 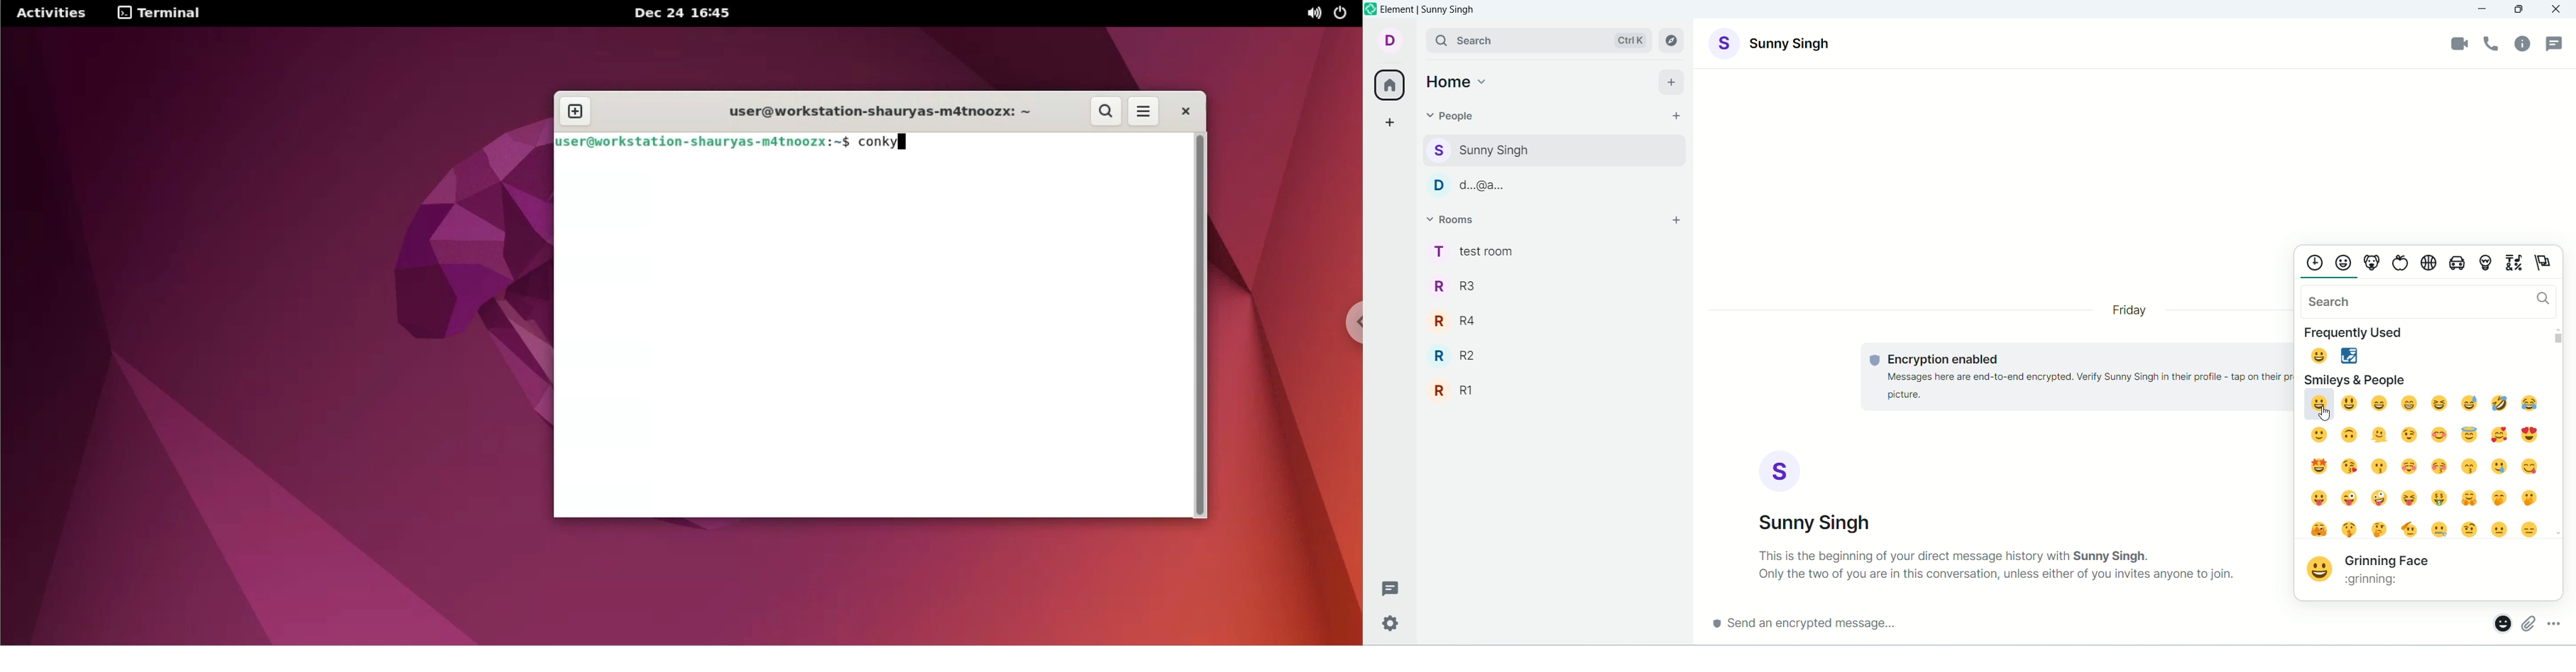 What do you see at coordinates (1386, 588) in the screenshot?
I see `threads` at bounding box center [1386, 588].